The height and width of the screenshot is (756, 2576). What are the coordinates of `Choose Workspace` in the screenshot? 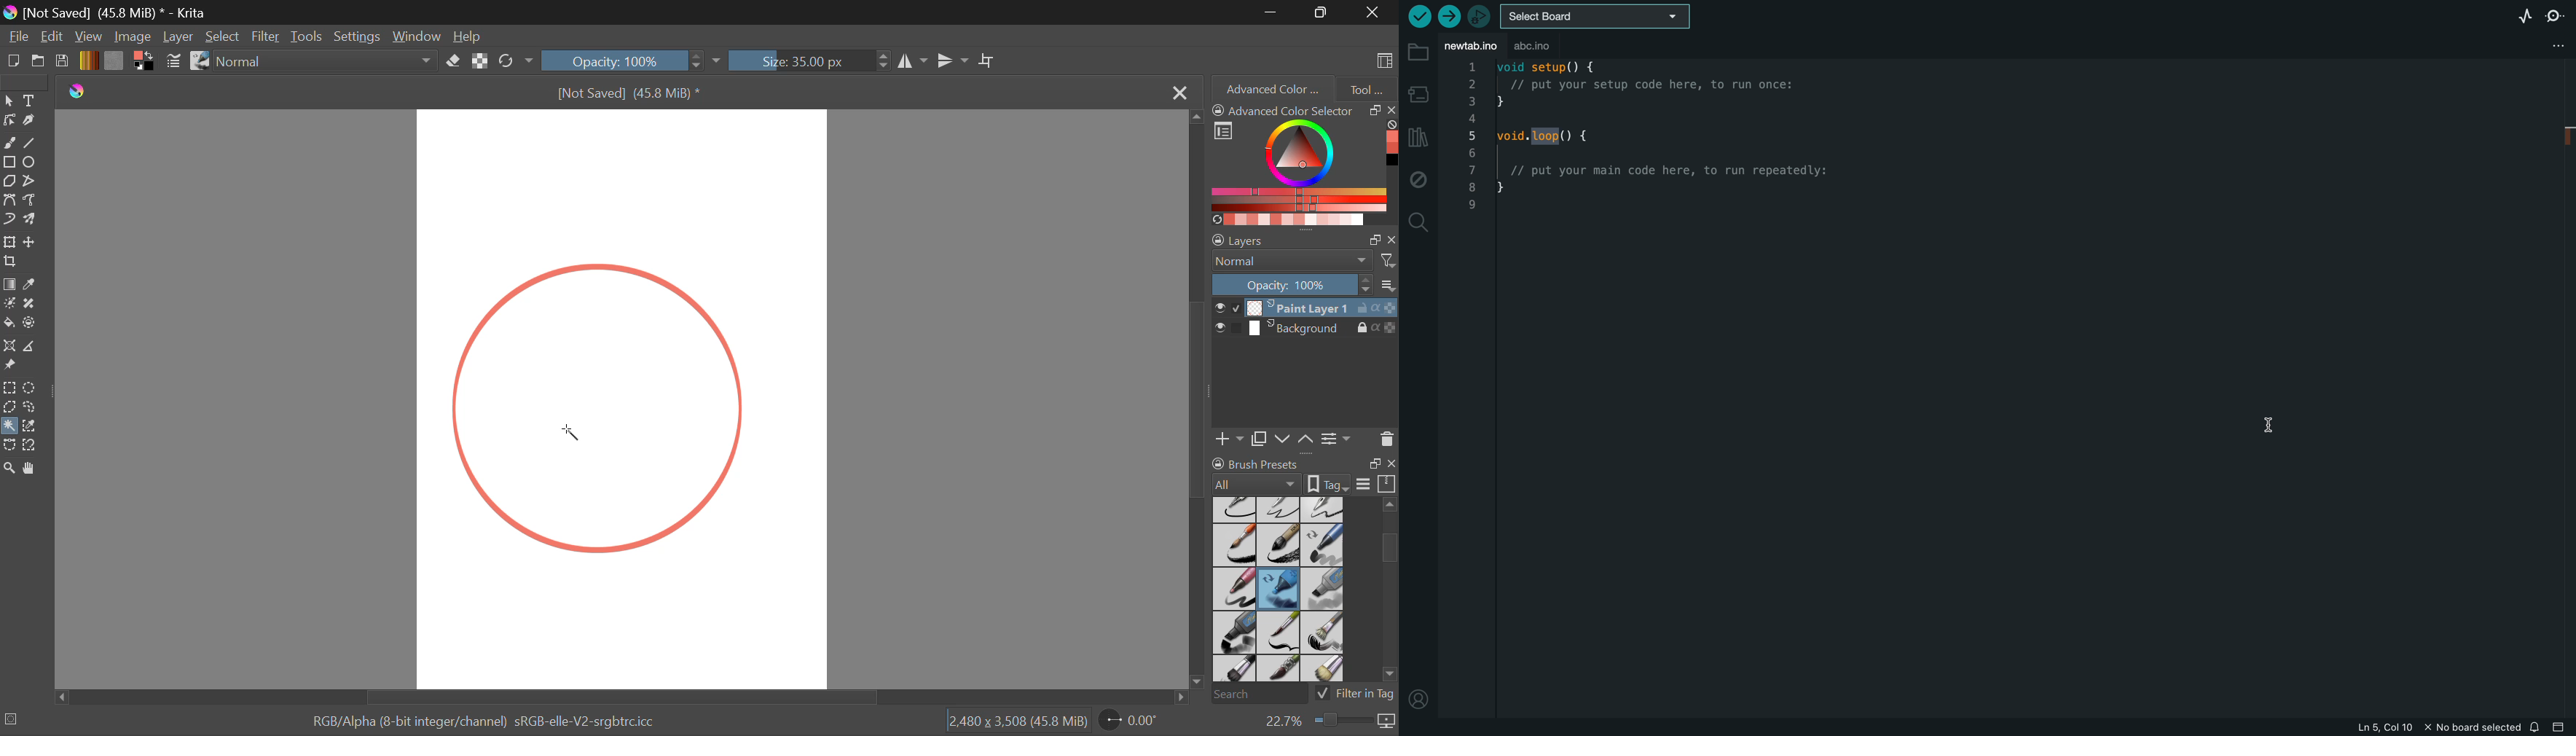 It's located at (1382, 59).